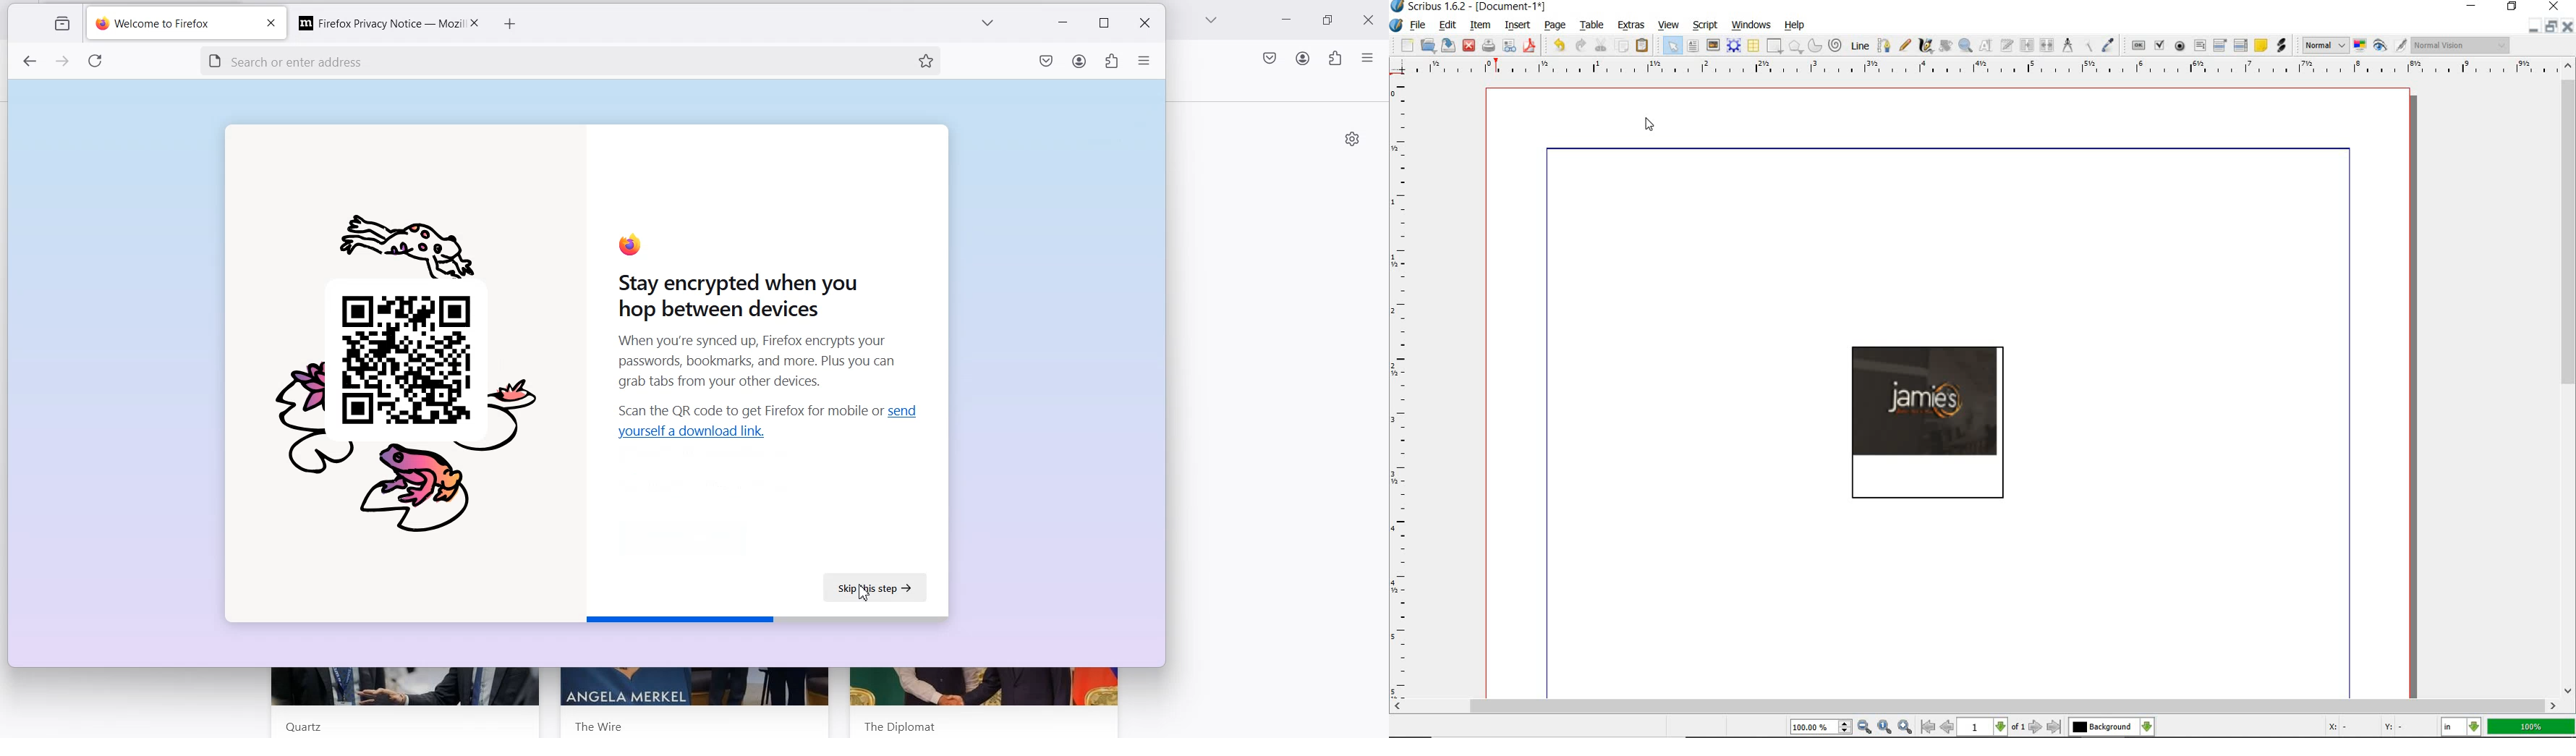 The height and width of the screenshot is (756, 2576). What do you see at coordinates (1650, 123) in the screenshot?
I see `Cursor Position` at bounding box center [1650, 123].